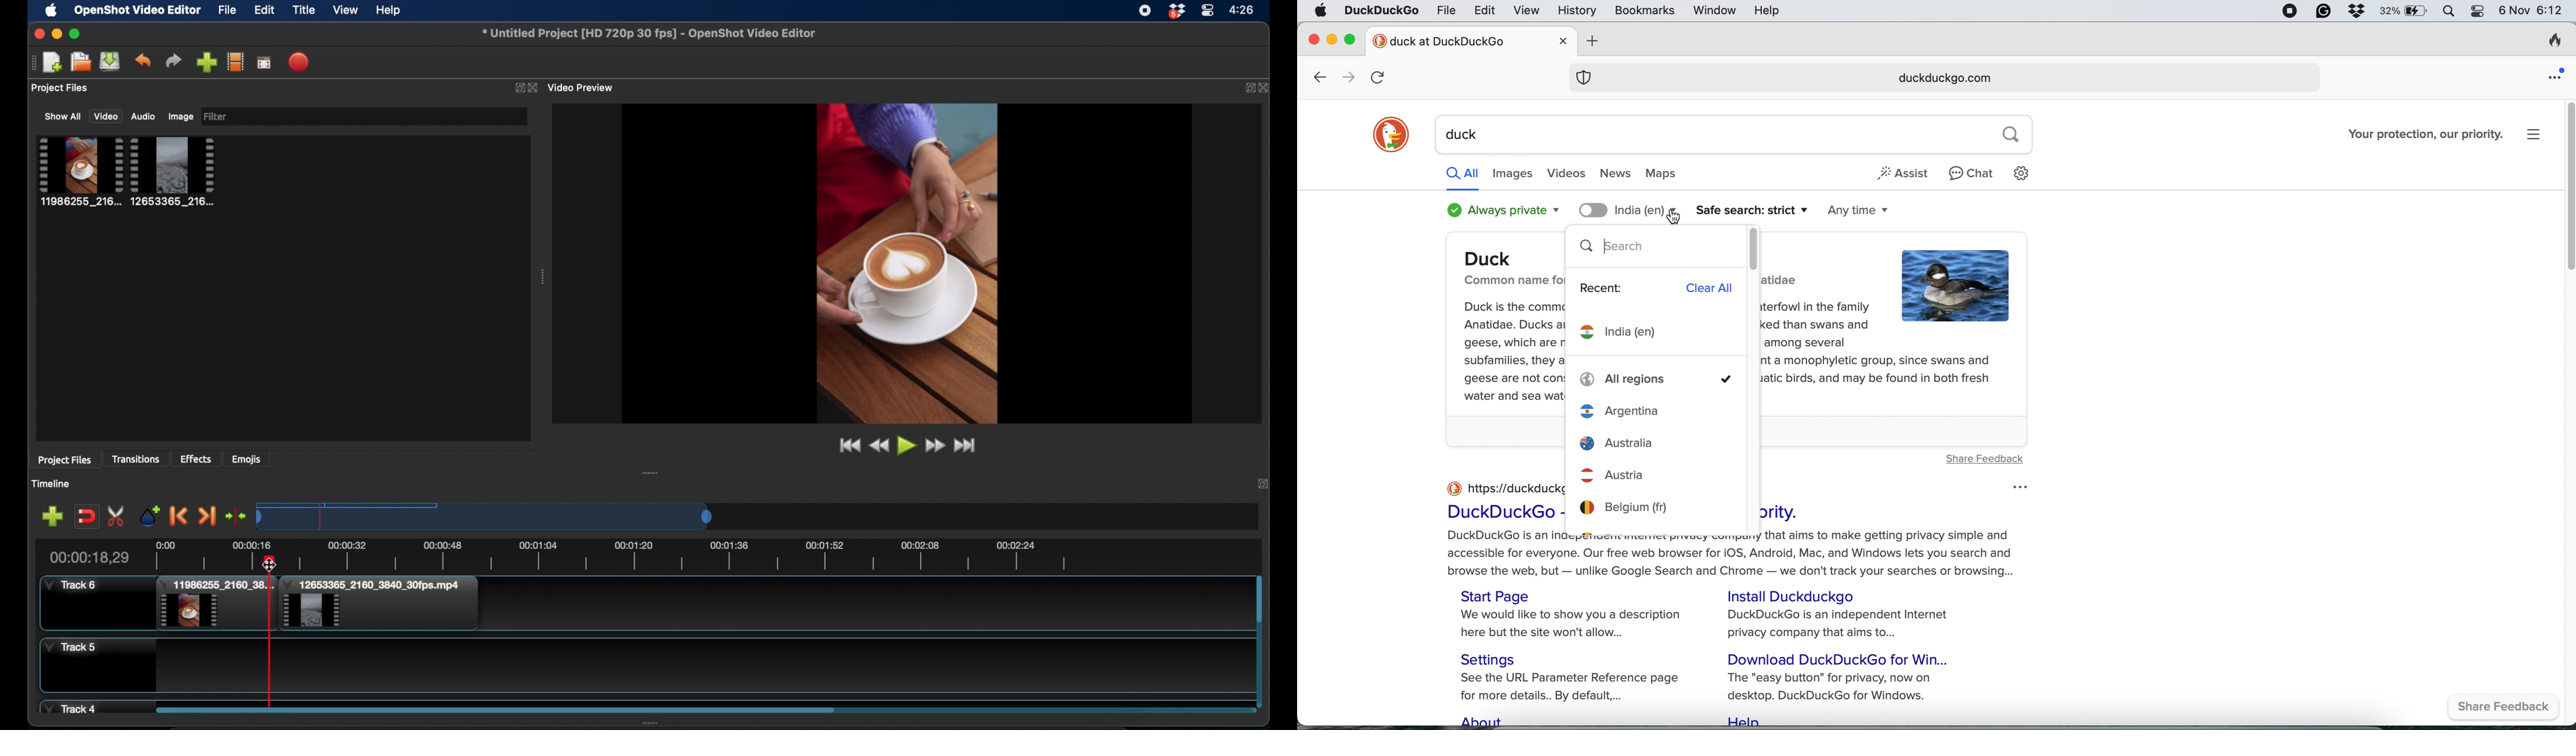 The image size is (2576, 756). I want to click on fast forward, so click(934, 445).